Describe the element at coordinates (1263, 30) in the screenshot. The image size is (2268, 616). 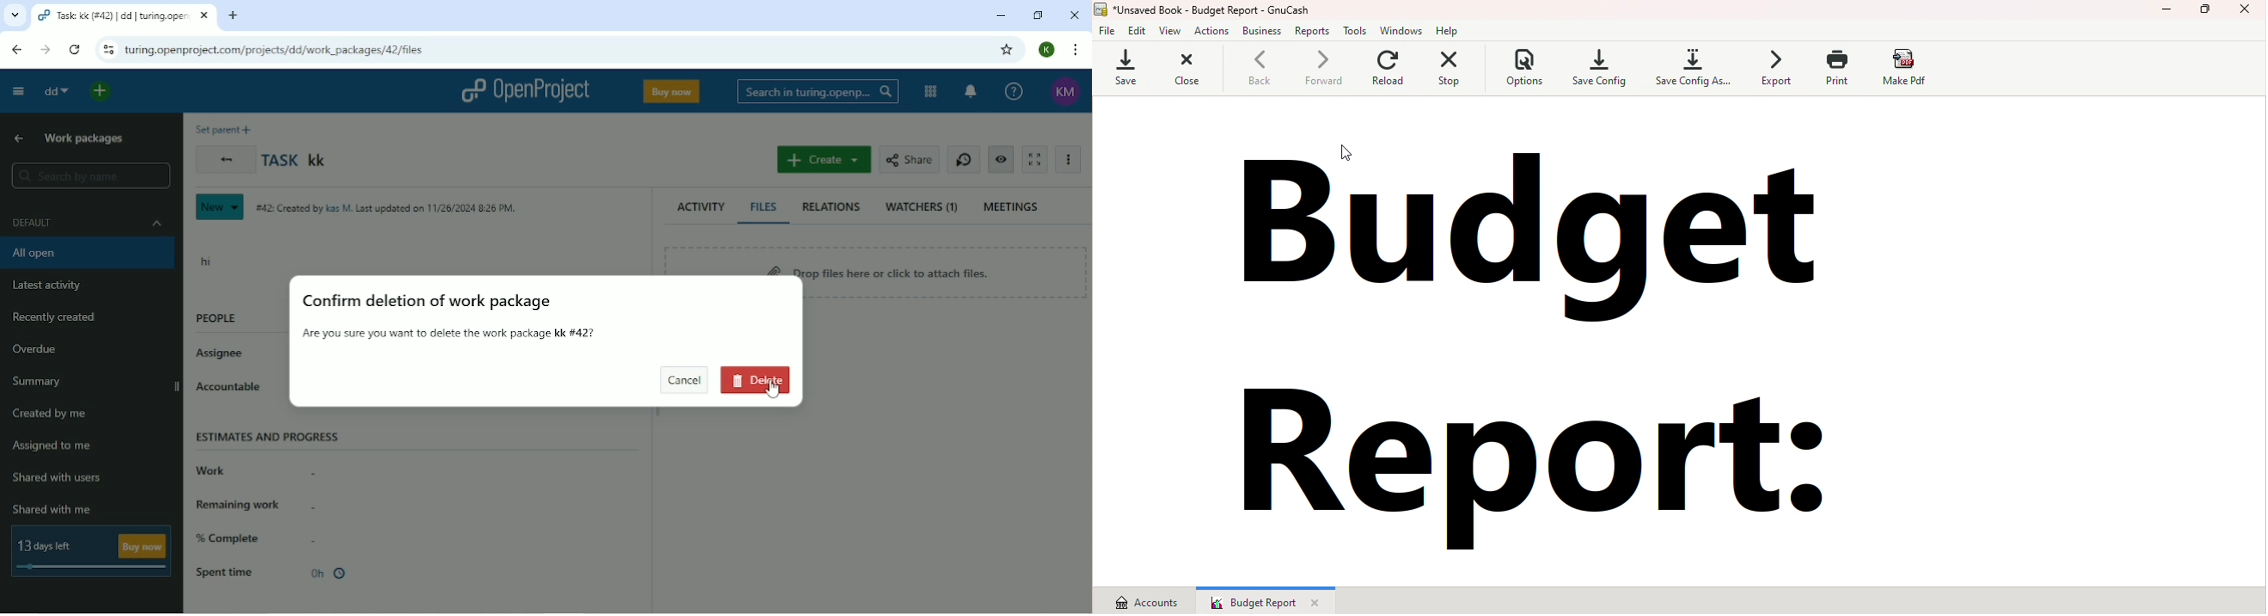
I see `business` at that location.